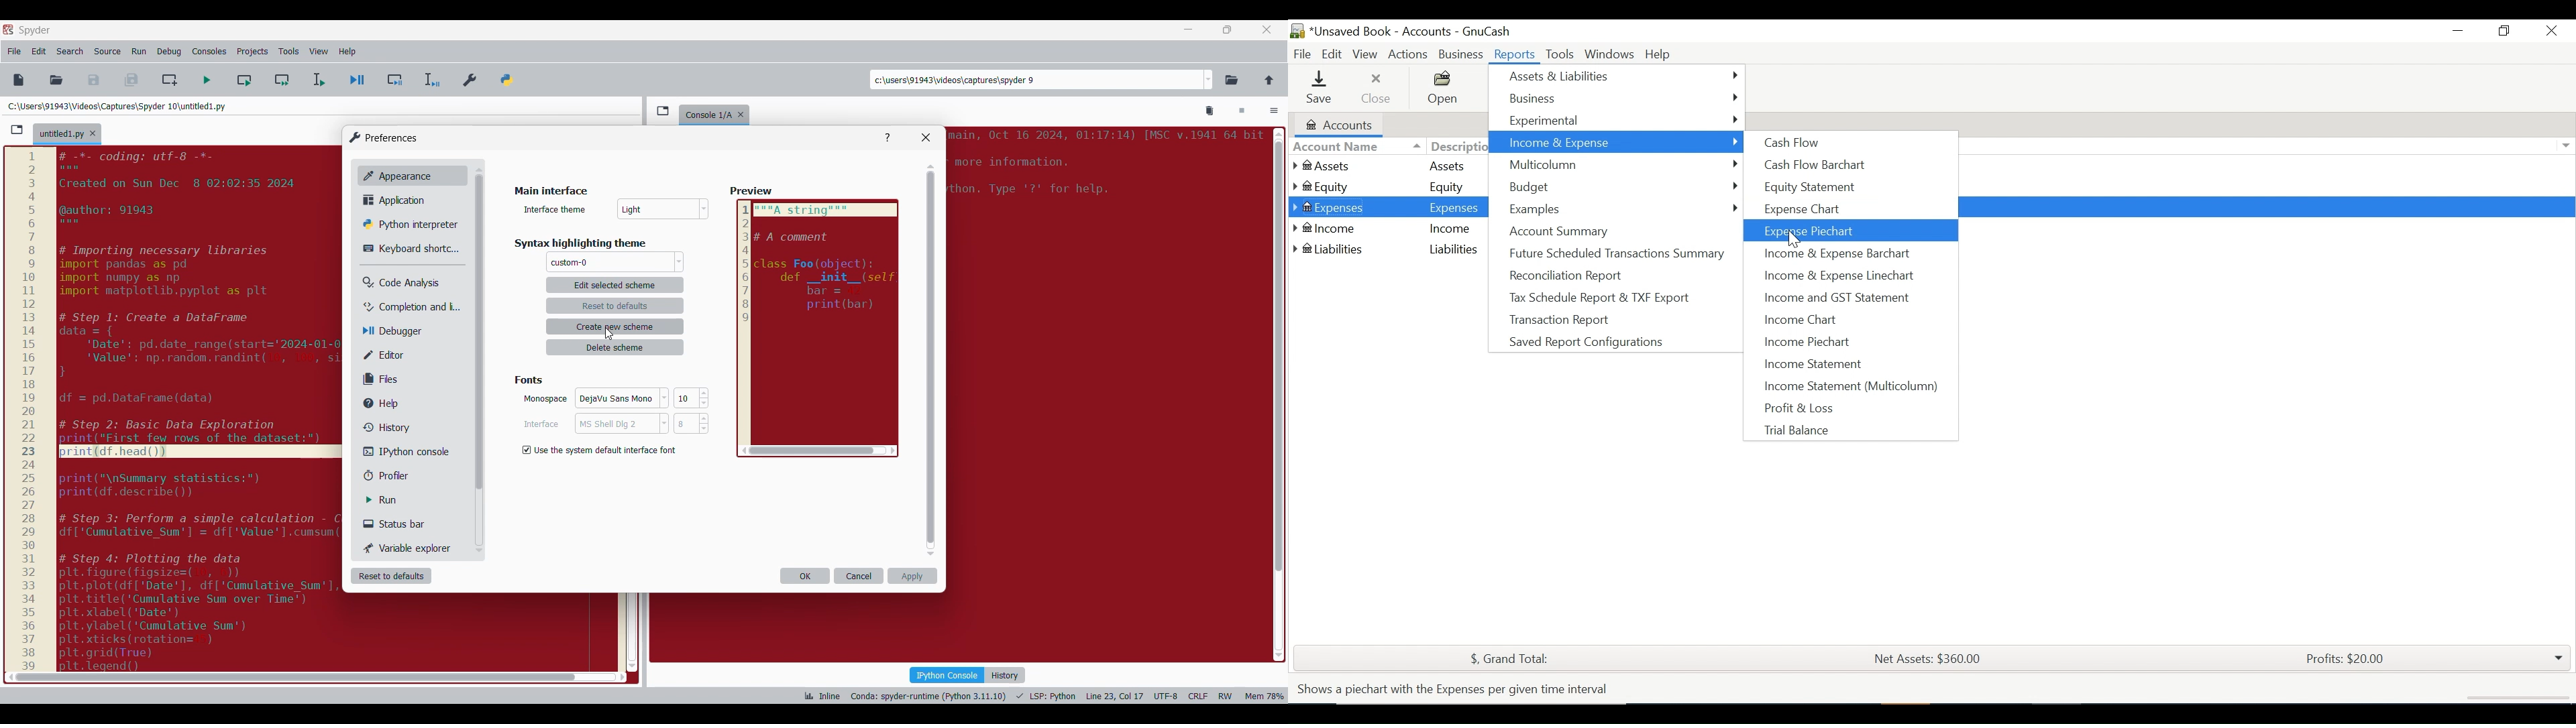 The width and height of the screenshot is (2576, 728). Describe the element at coordinates (1036, 80) in the screenshot. I see `Enter locations` at that location.